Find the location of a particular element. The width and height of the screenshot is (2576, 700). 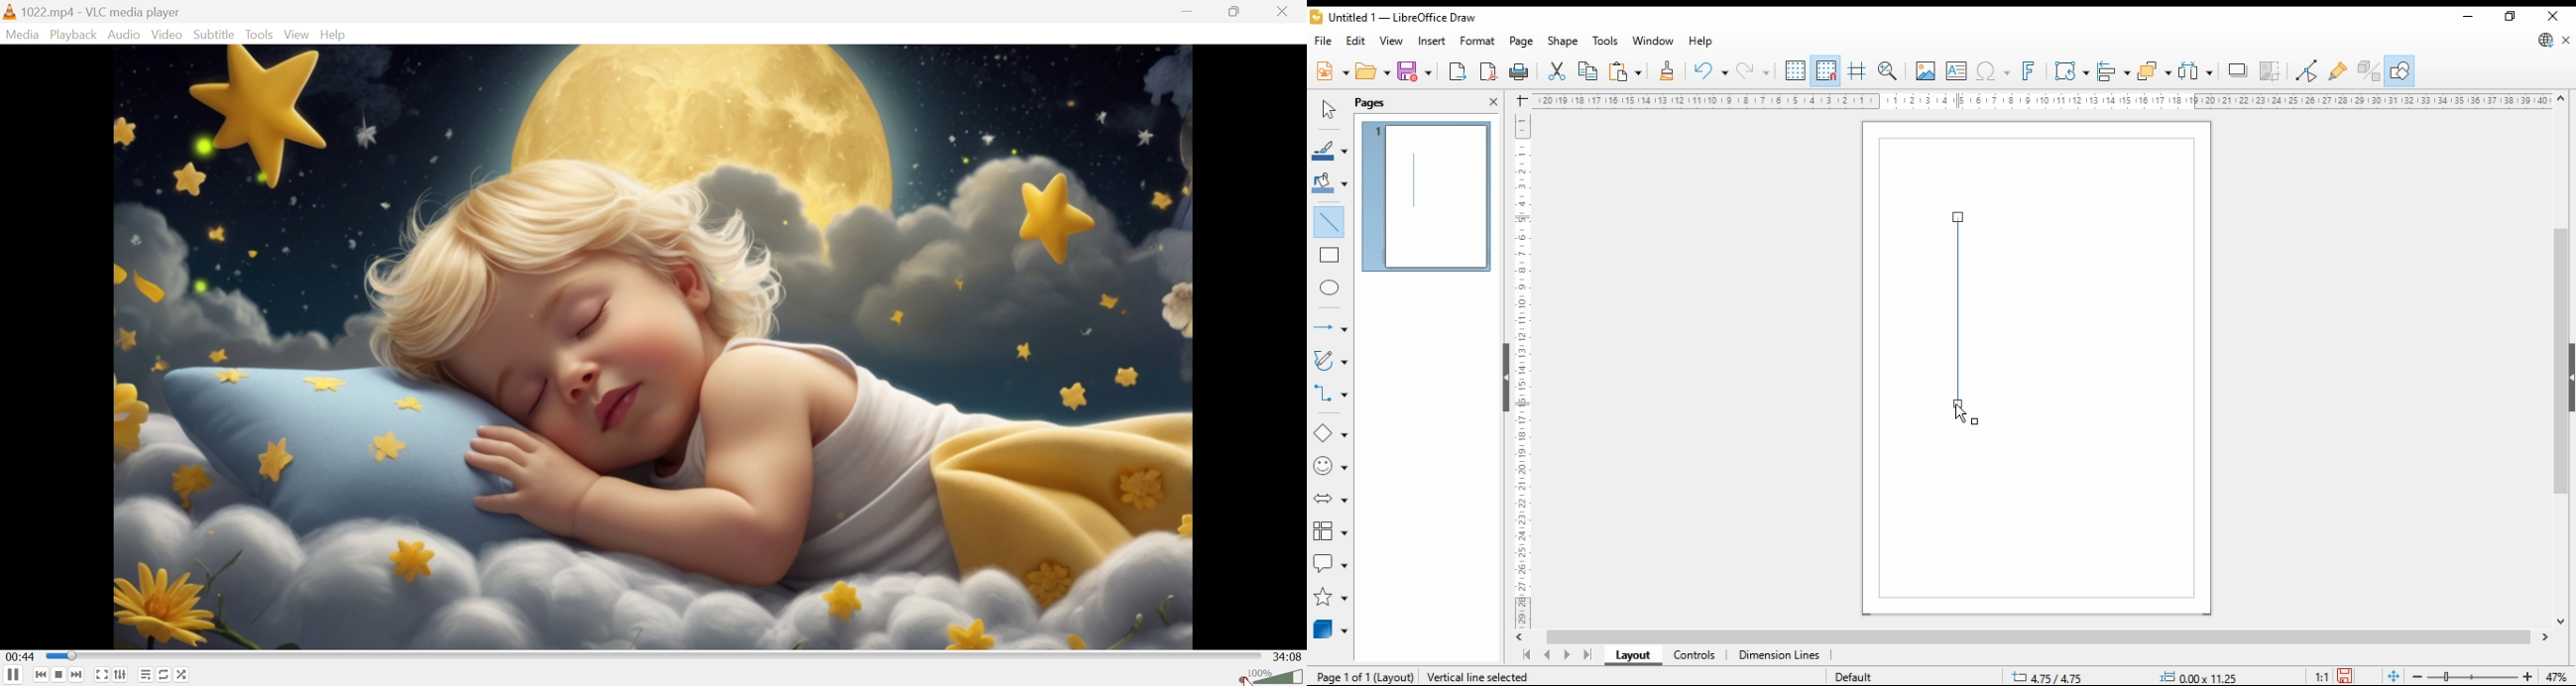

next page is located at coordinates (1571, 655).